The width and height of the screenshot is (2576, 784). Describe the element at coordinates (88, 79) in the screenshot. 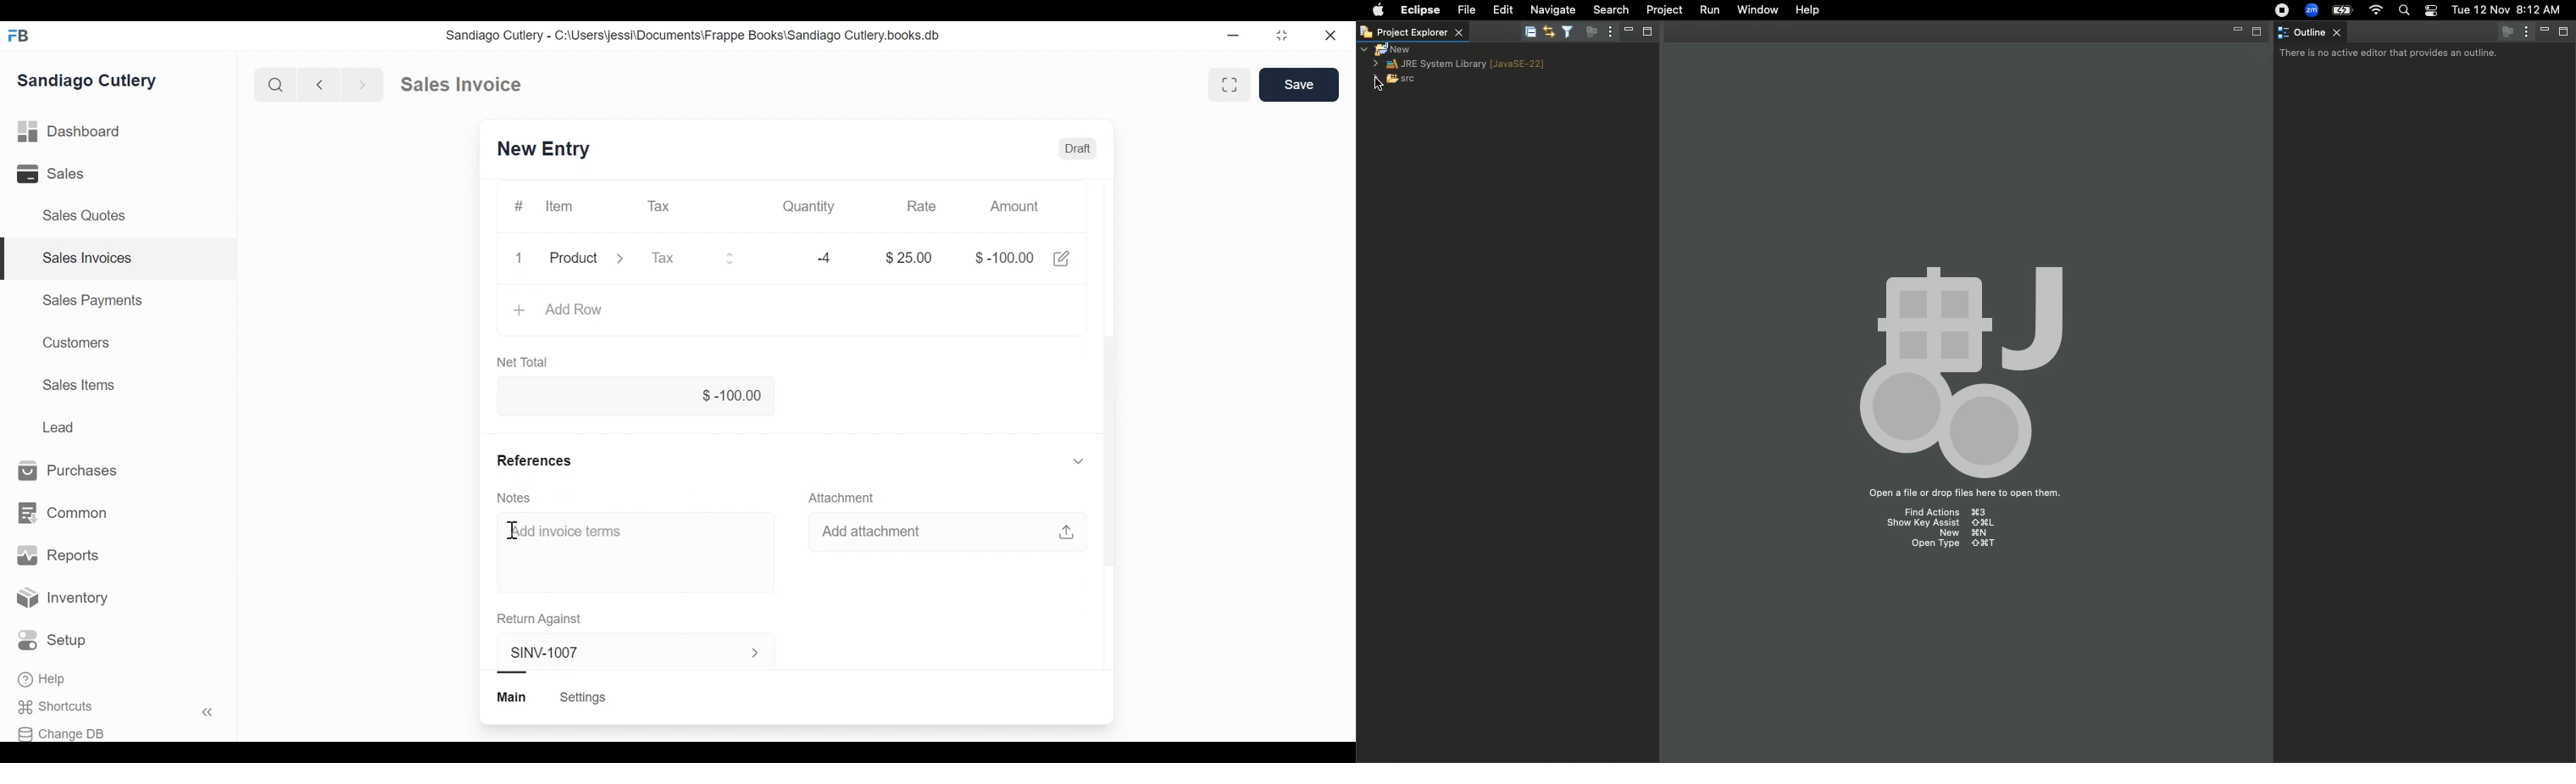

I see `Sandiago Cutlery` at that location.